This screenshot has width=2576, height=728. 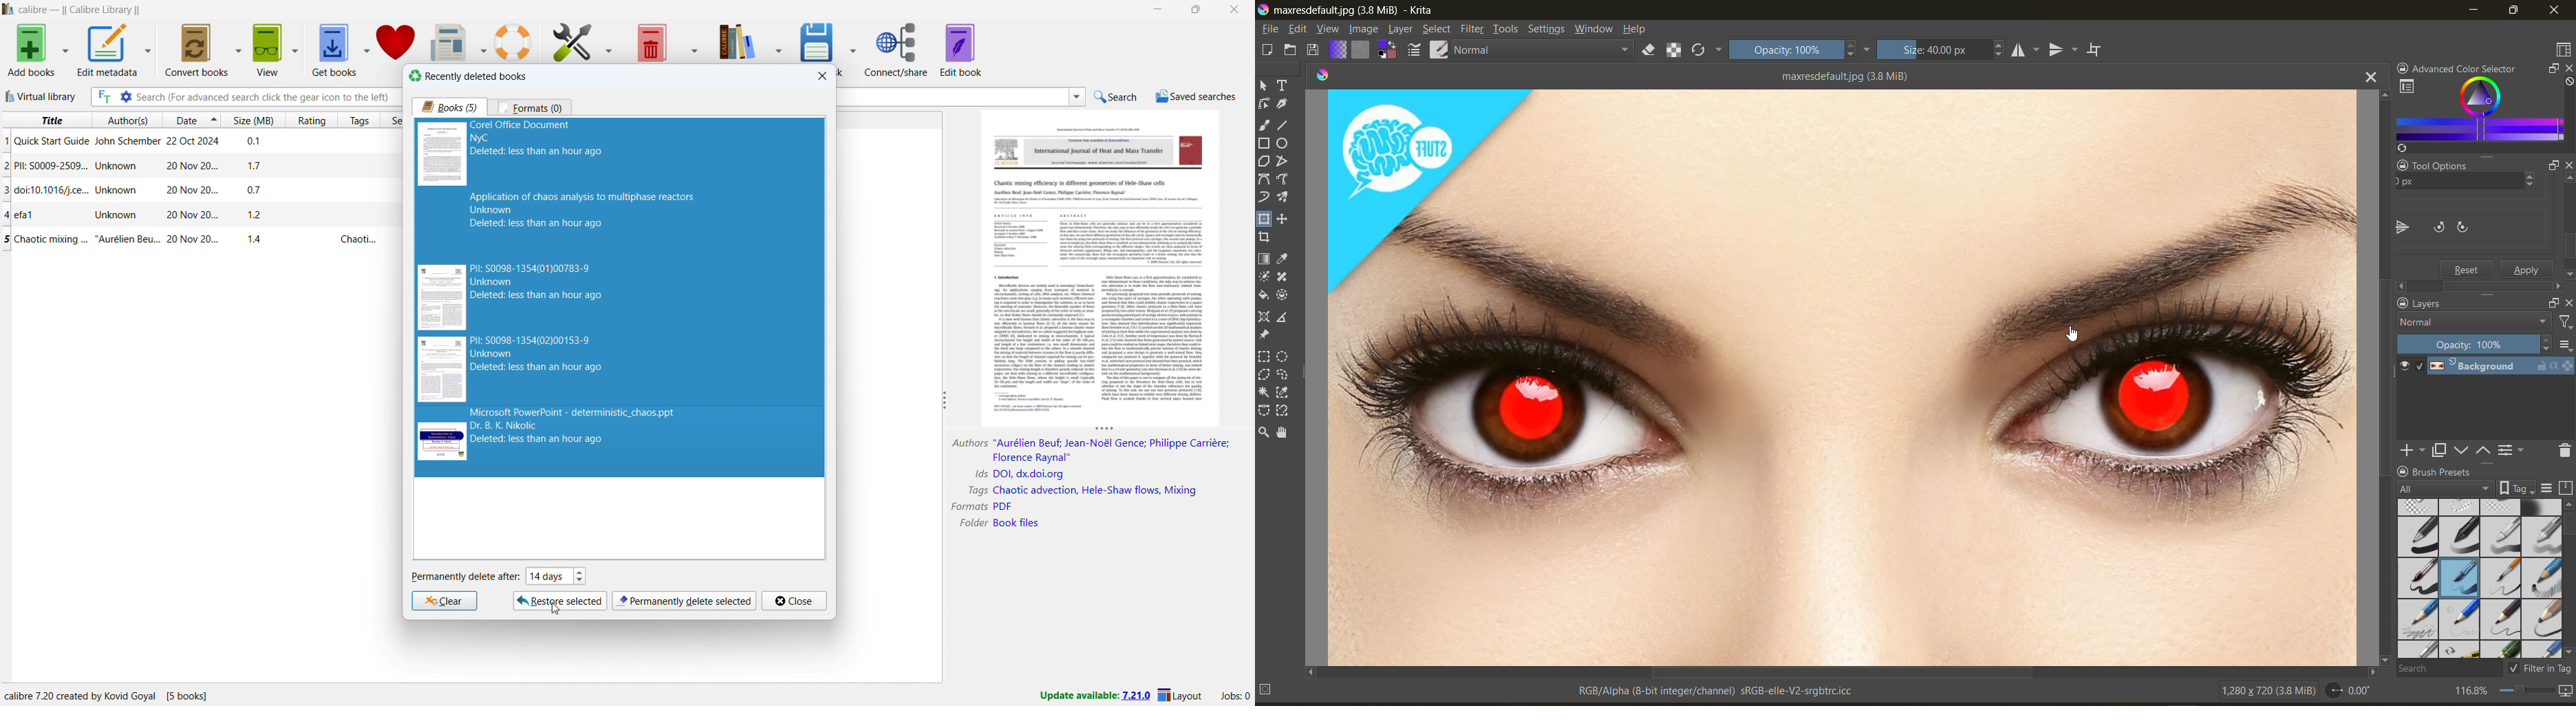 What do you see at coordinates (1944, 50) in the screenshot?
I see `size ` at bounding box center [1944, 50].